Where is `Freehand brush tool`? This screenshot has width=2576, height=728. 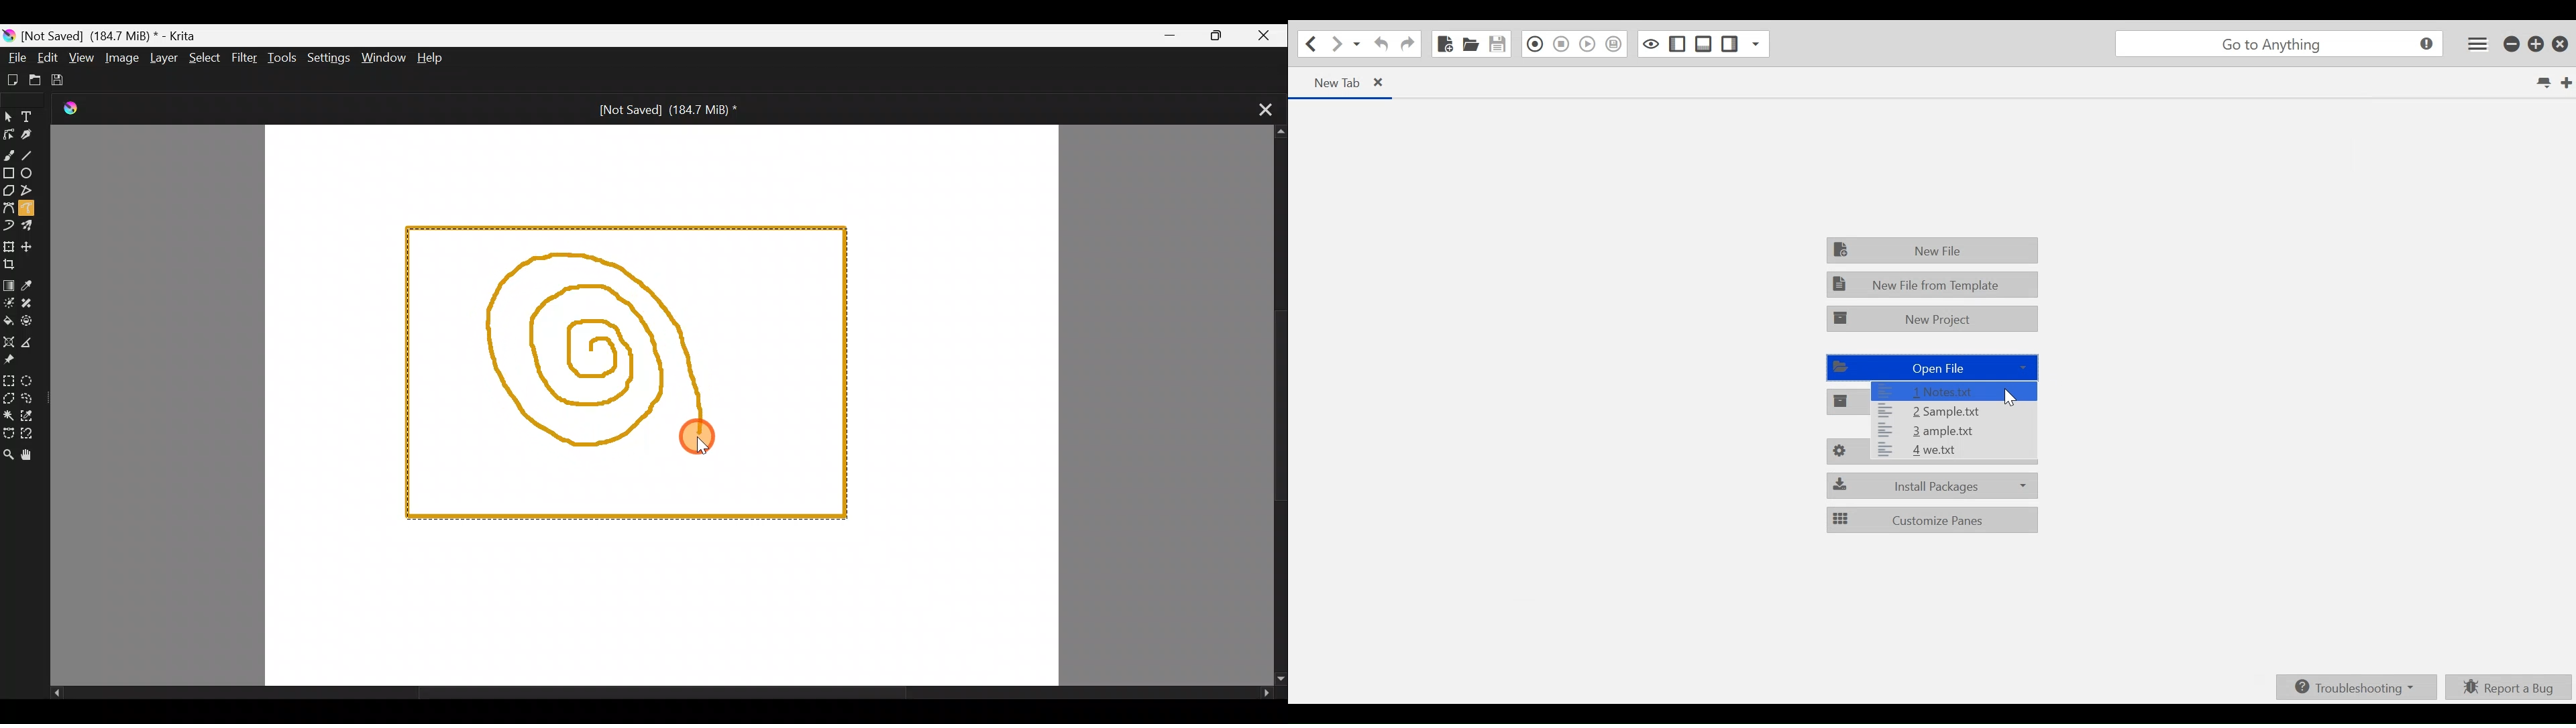
Freehand brush tool is located at coordinates (8, 155).